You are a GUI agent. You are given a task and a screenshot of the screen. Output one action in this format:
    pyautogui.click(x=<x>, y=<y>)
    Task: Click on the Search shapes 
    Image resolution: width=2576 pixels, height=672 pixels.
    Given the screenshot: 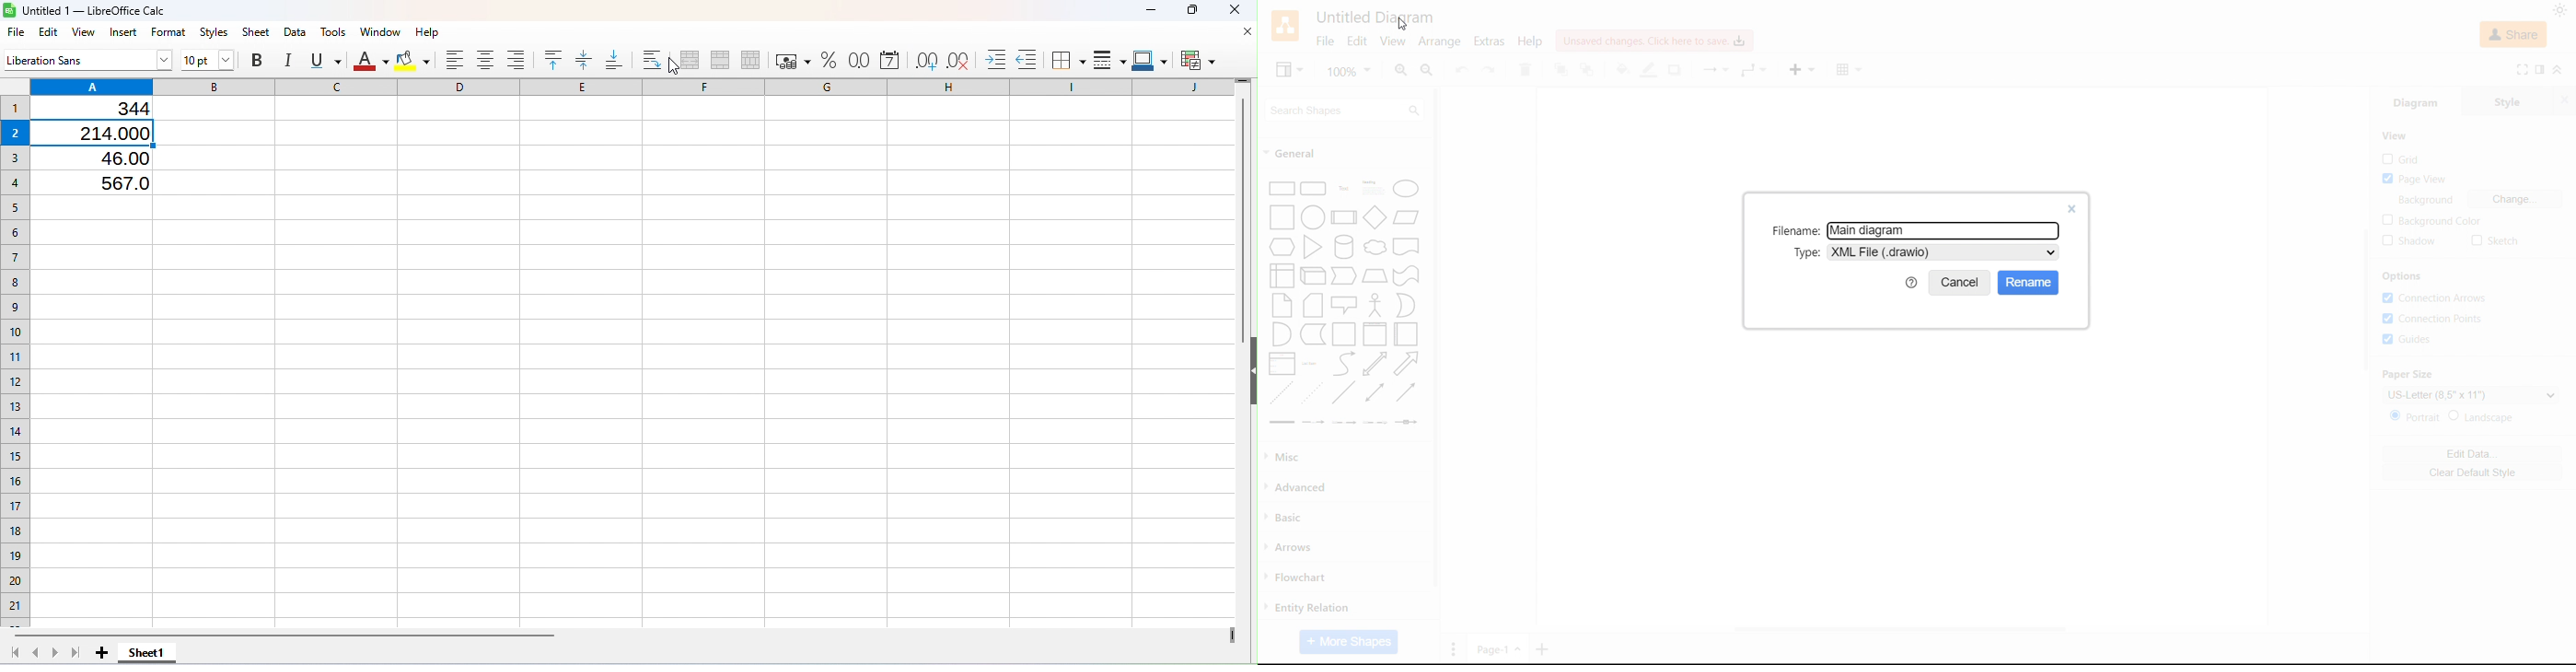 What is the action you would take?
    pyautogui.click(x=1346, y=109)
    